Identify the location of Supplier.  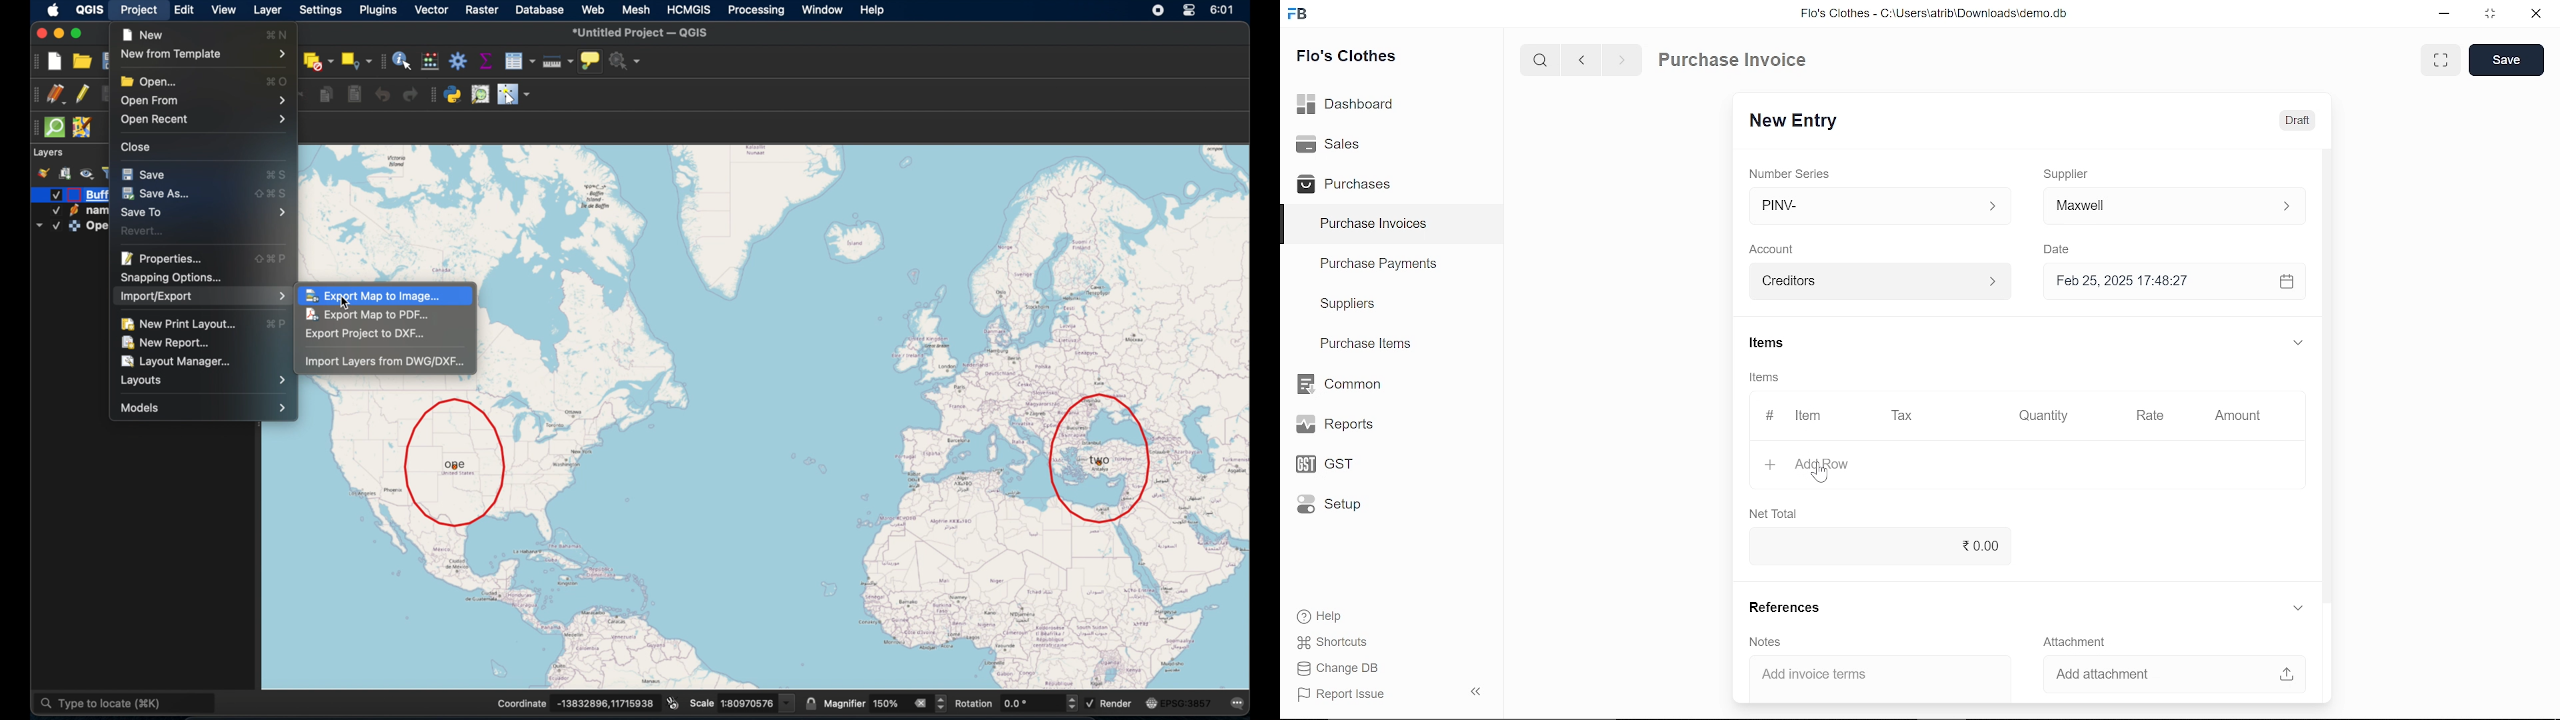
(2077, 172).